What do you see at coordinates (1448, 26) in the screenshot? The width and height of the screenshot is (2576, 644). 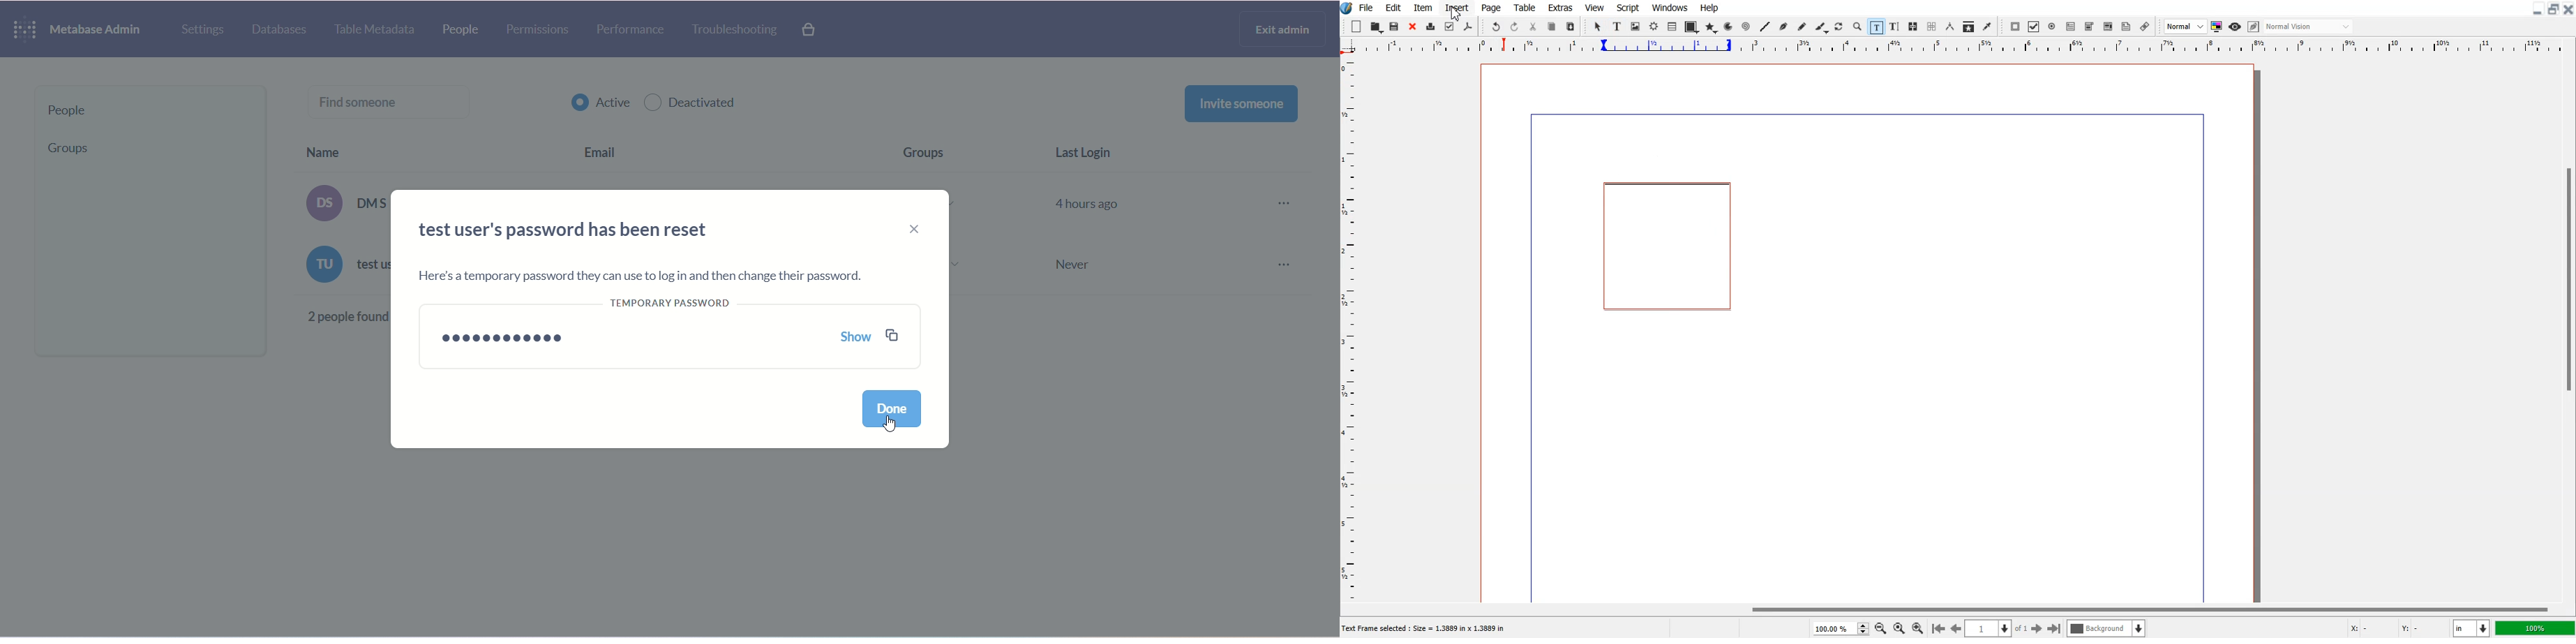 I see `Preflight verifier` at bounding box center [1448, 26].